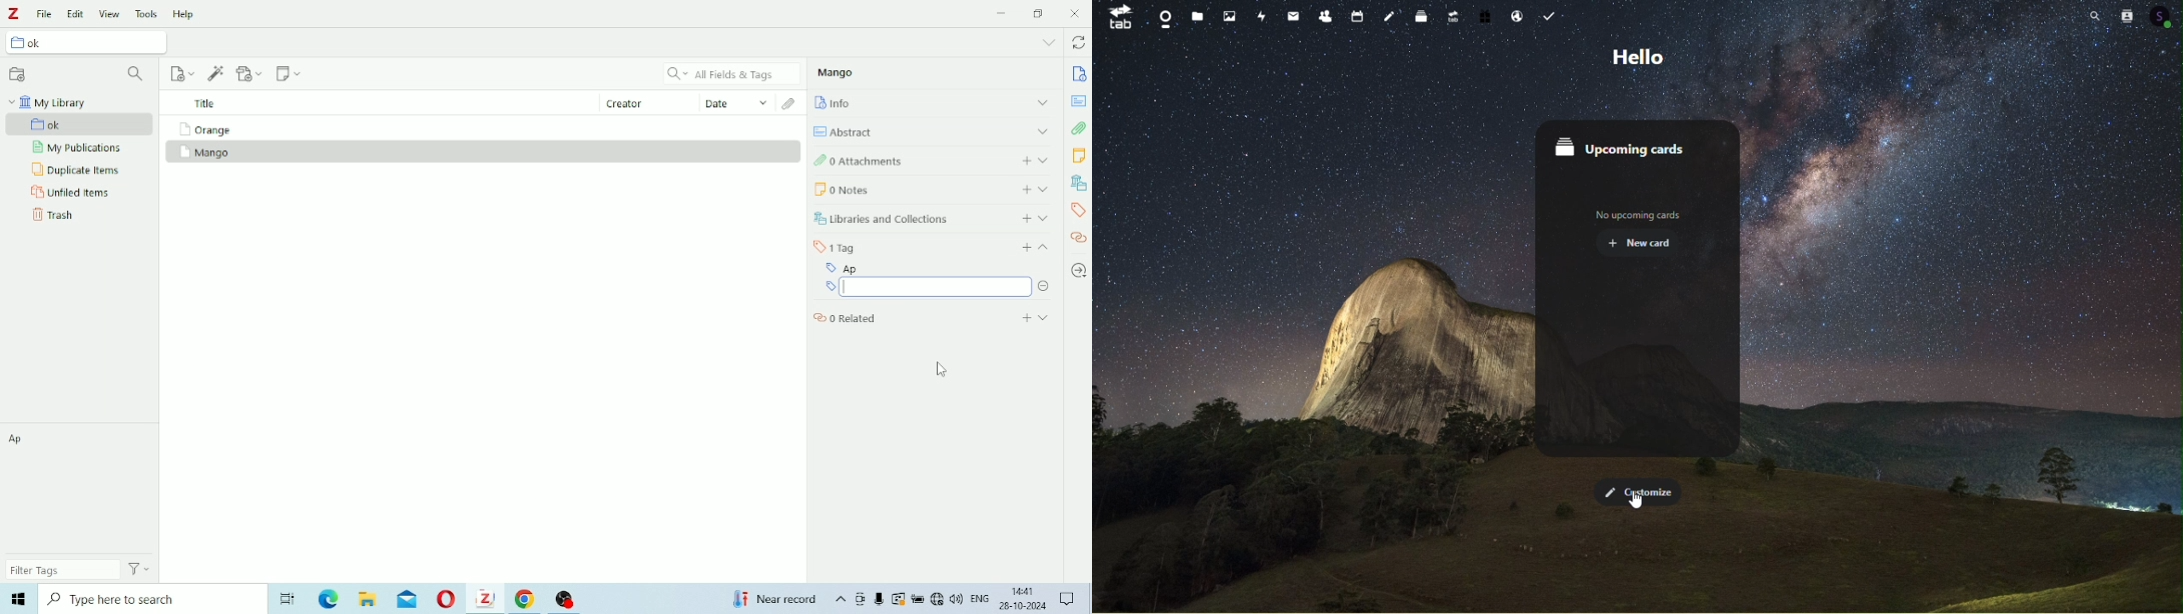 This screenshot has width=2184, height=616. I want to click on Mail, so click(410, 599).